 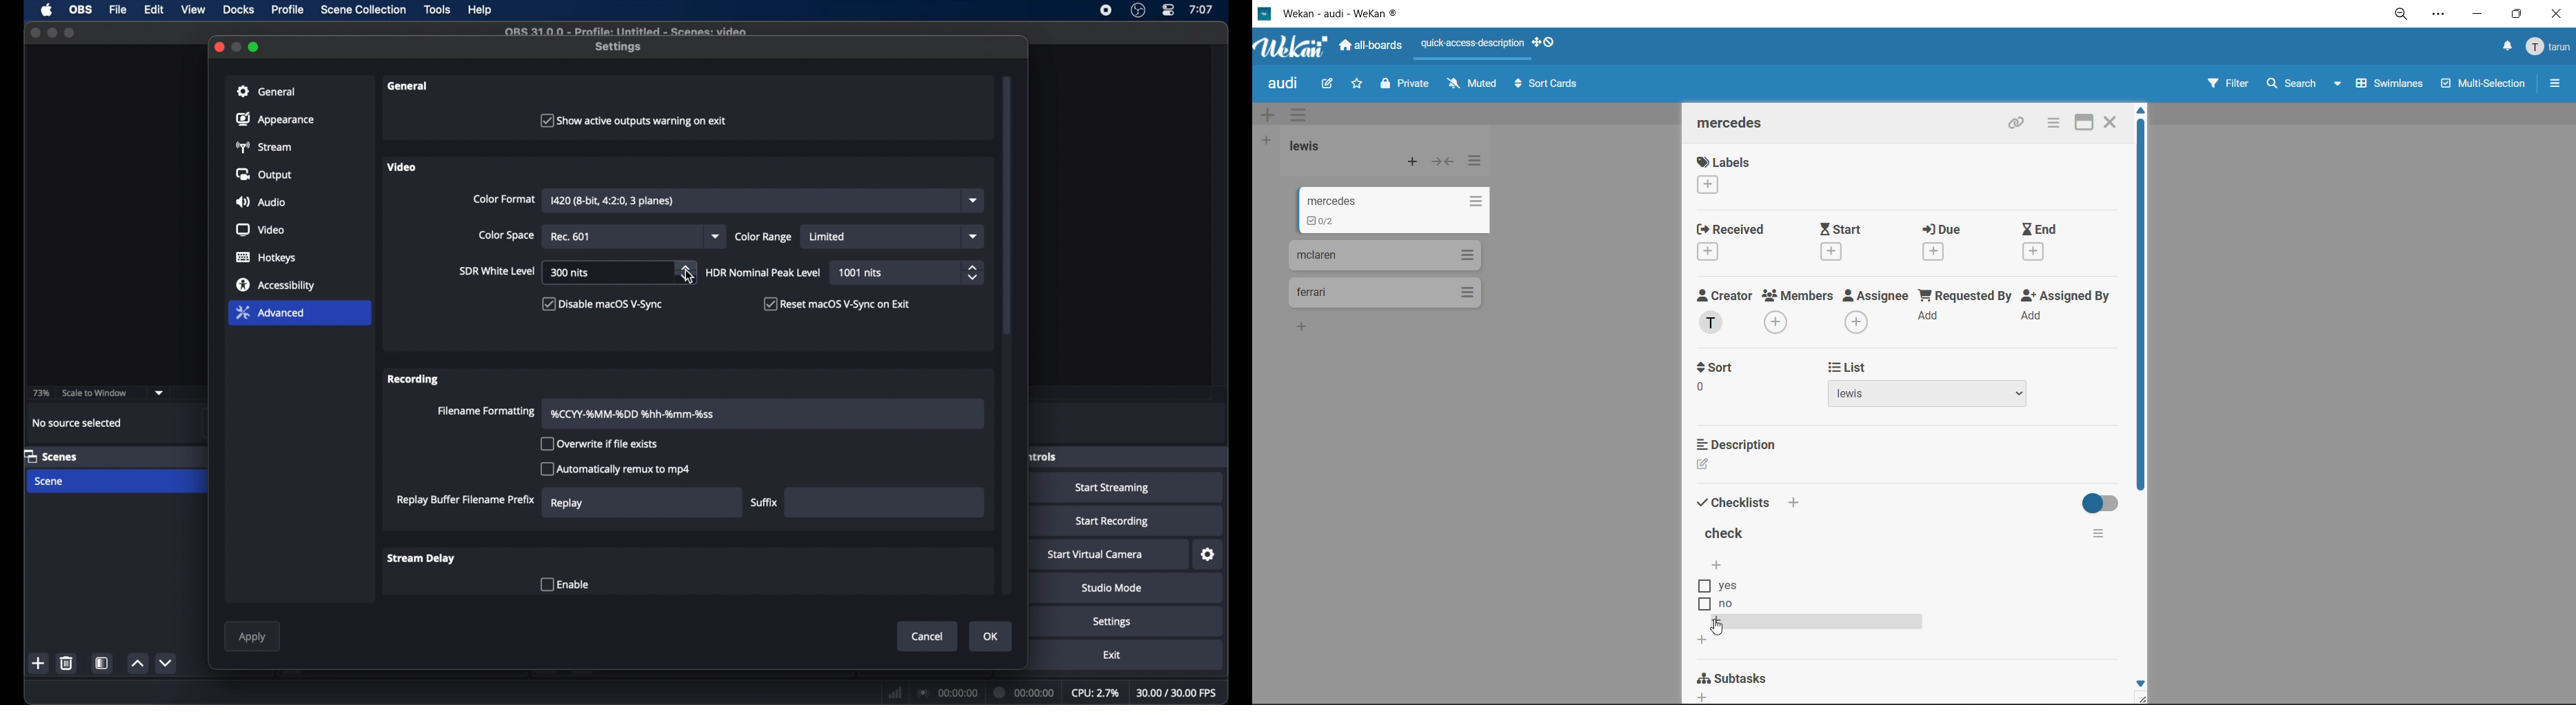 What do you see at coordinates (2555, 84) in the screenshot?
I see `sidebar` at bounding box center [2555, 84].